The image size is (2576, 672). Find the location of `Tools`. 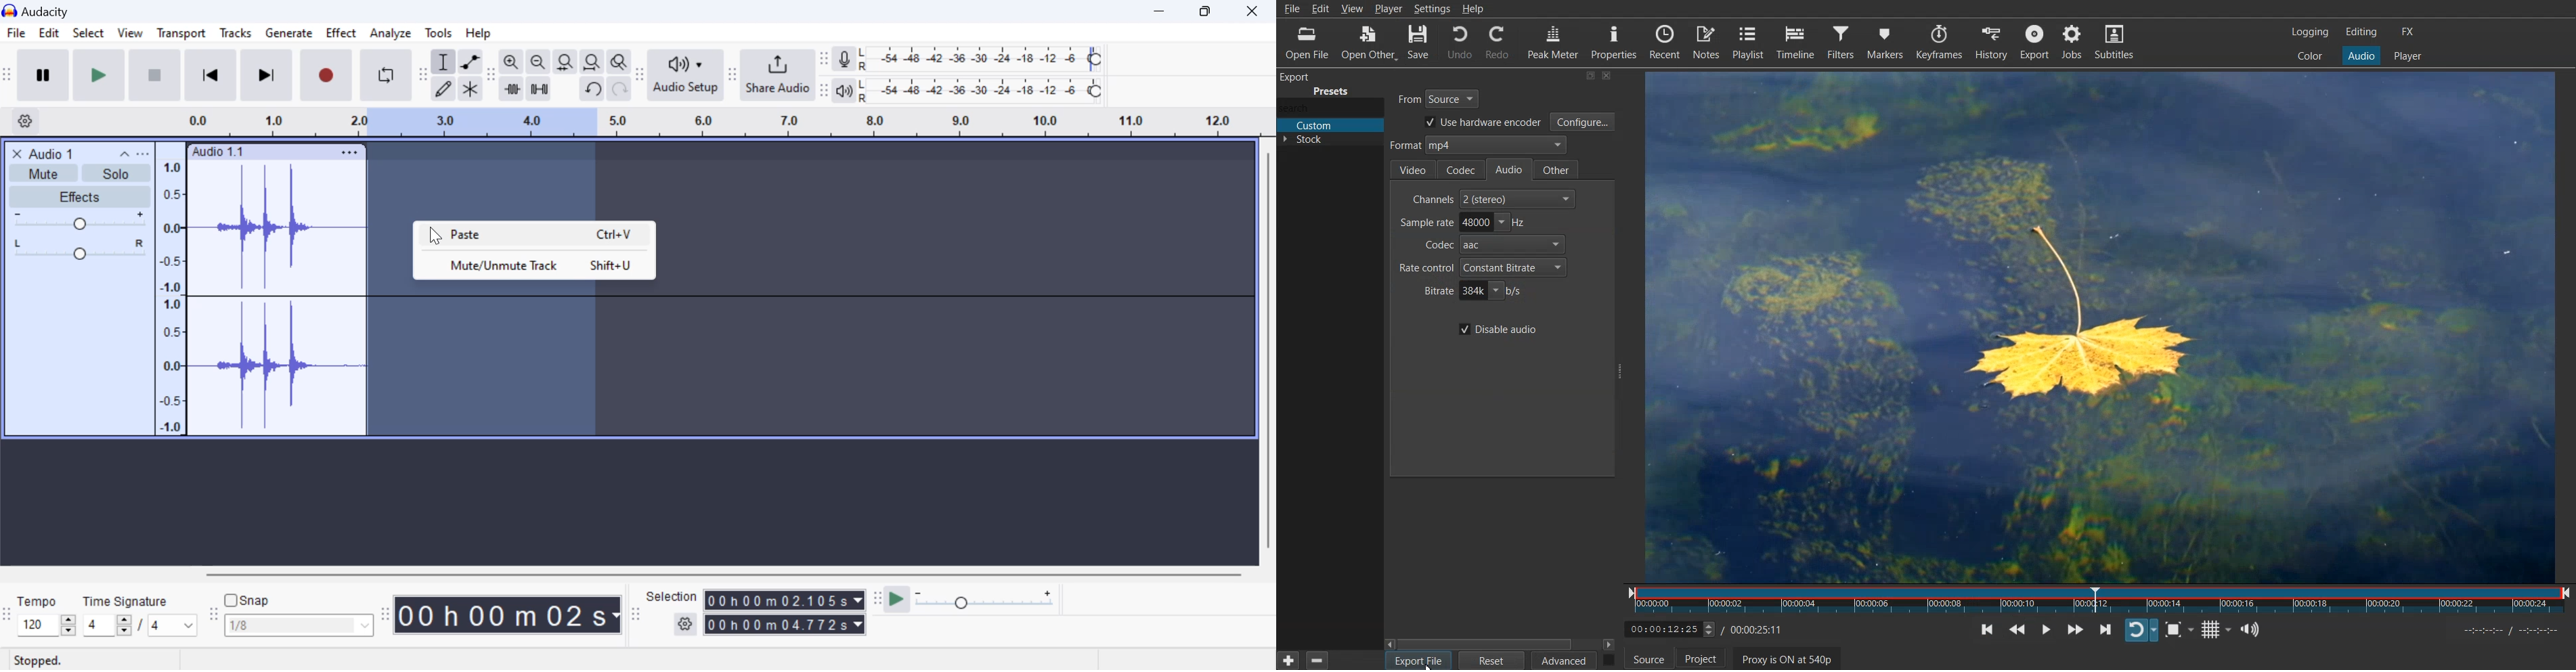

Tools is located at coordinates (440, 32).